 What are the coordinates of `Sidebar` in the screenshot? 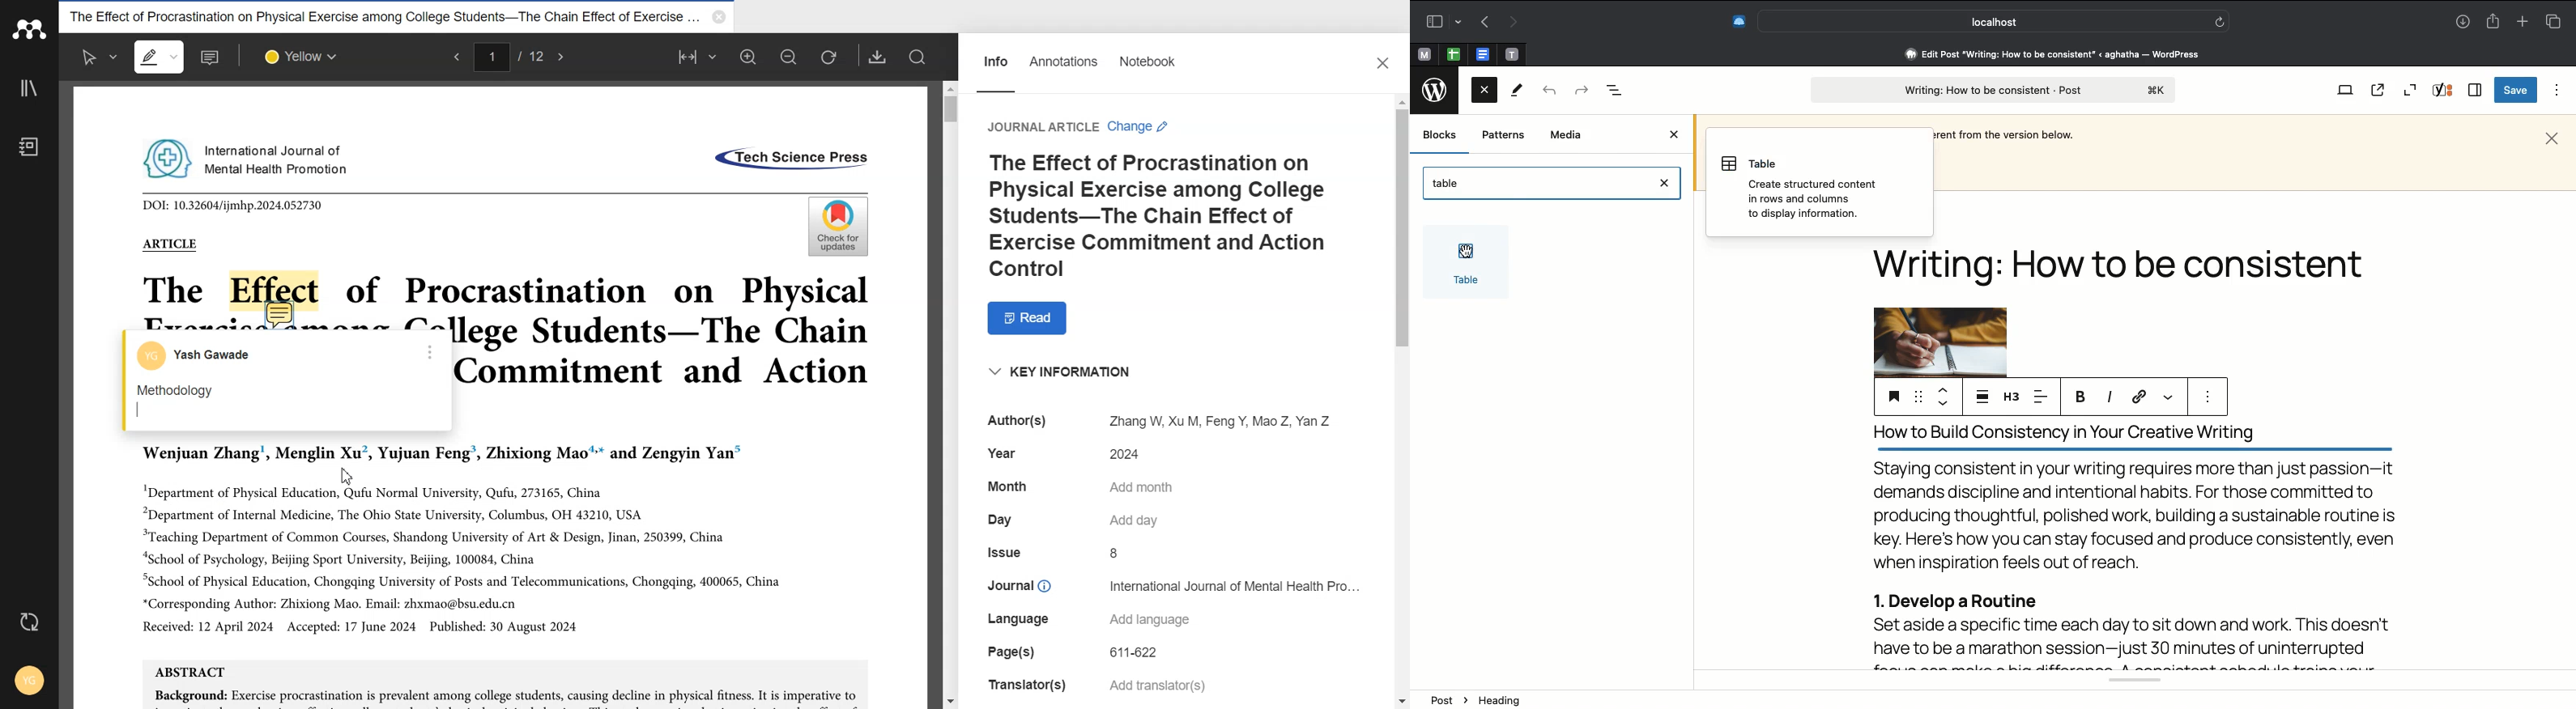 It's located at (2476, 89).